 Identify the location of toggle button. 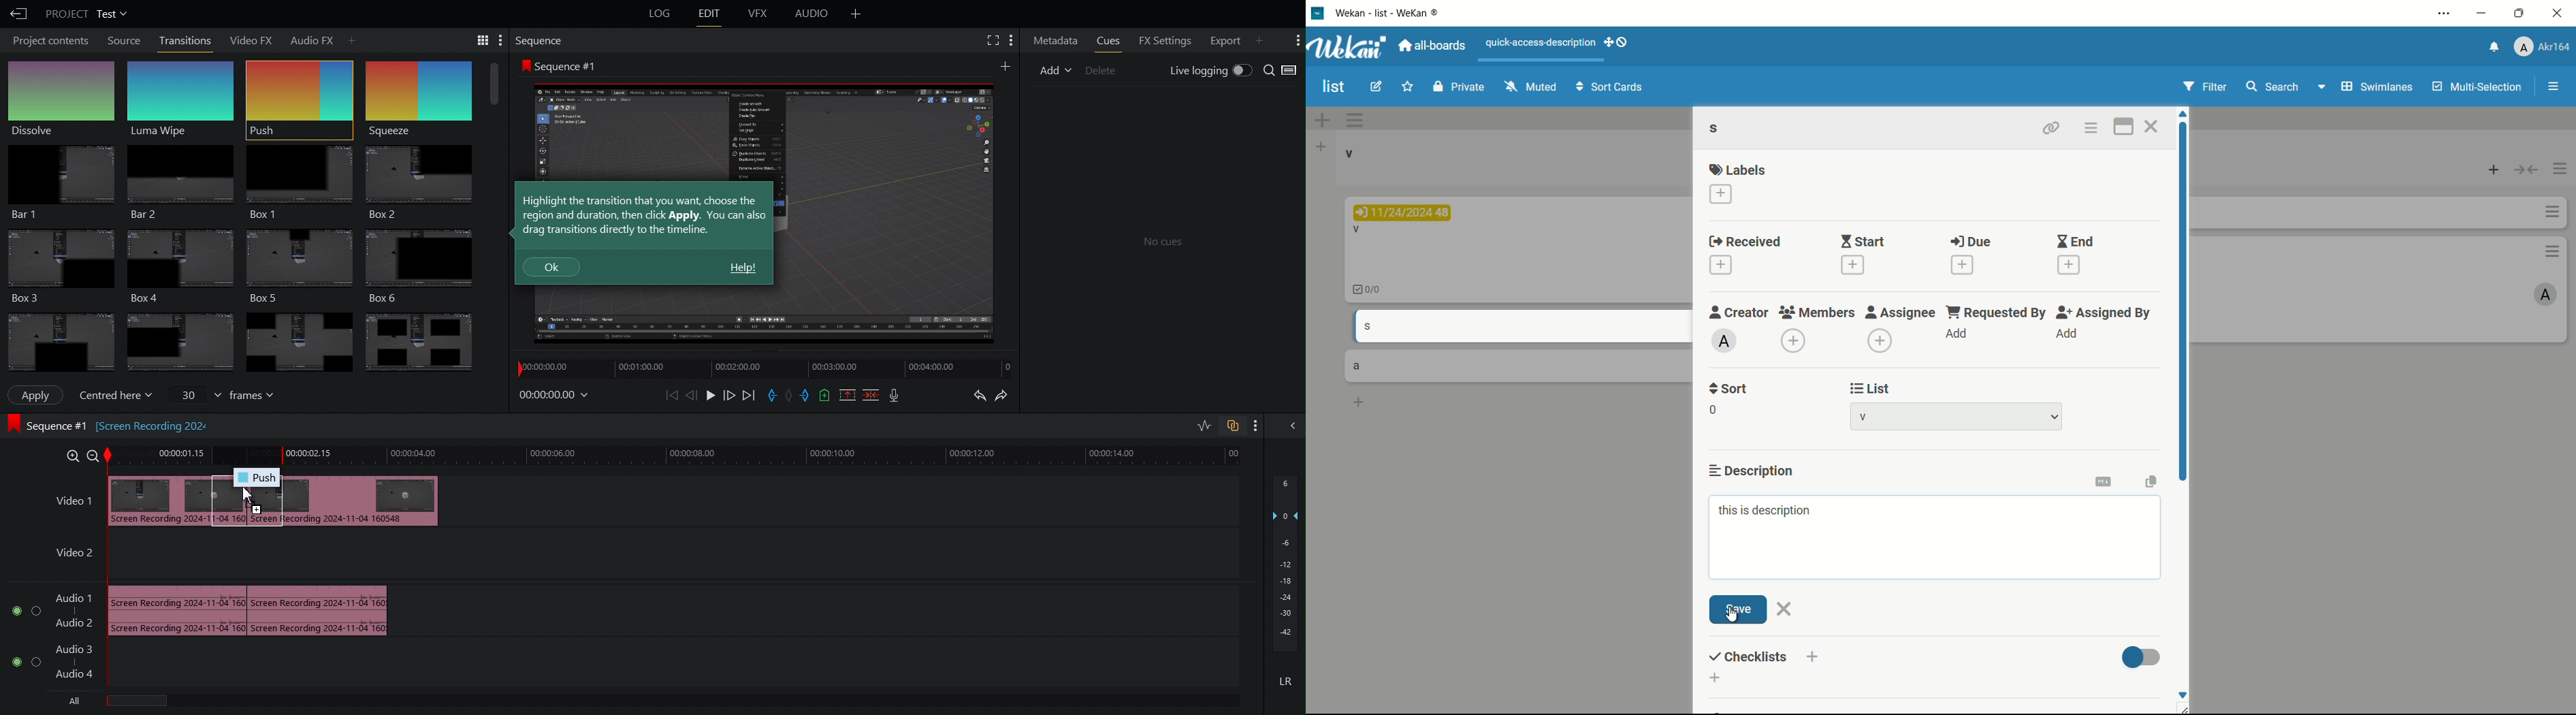
(2142, 655).